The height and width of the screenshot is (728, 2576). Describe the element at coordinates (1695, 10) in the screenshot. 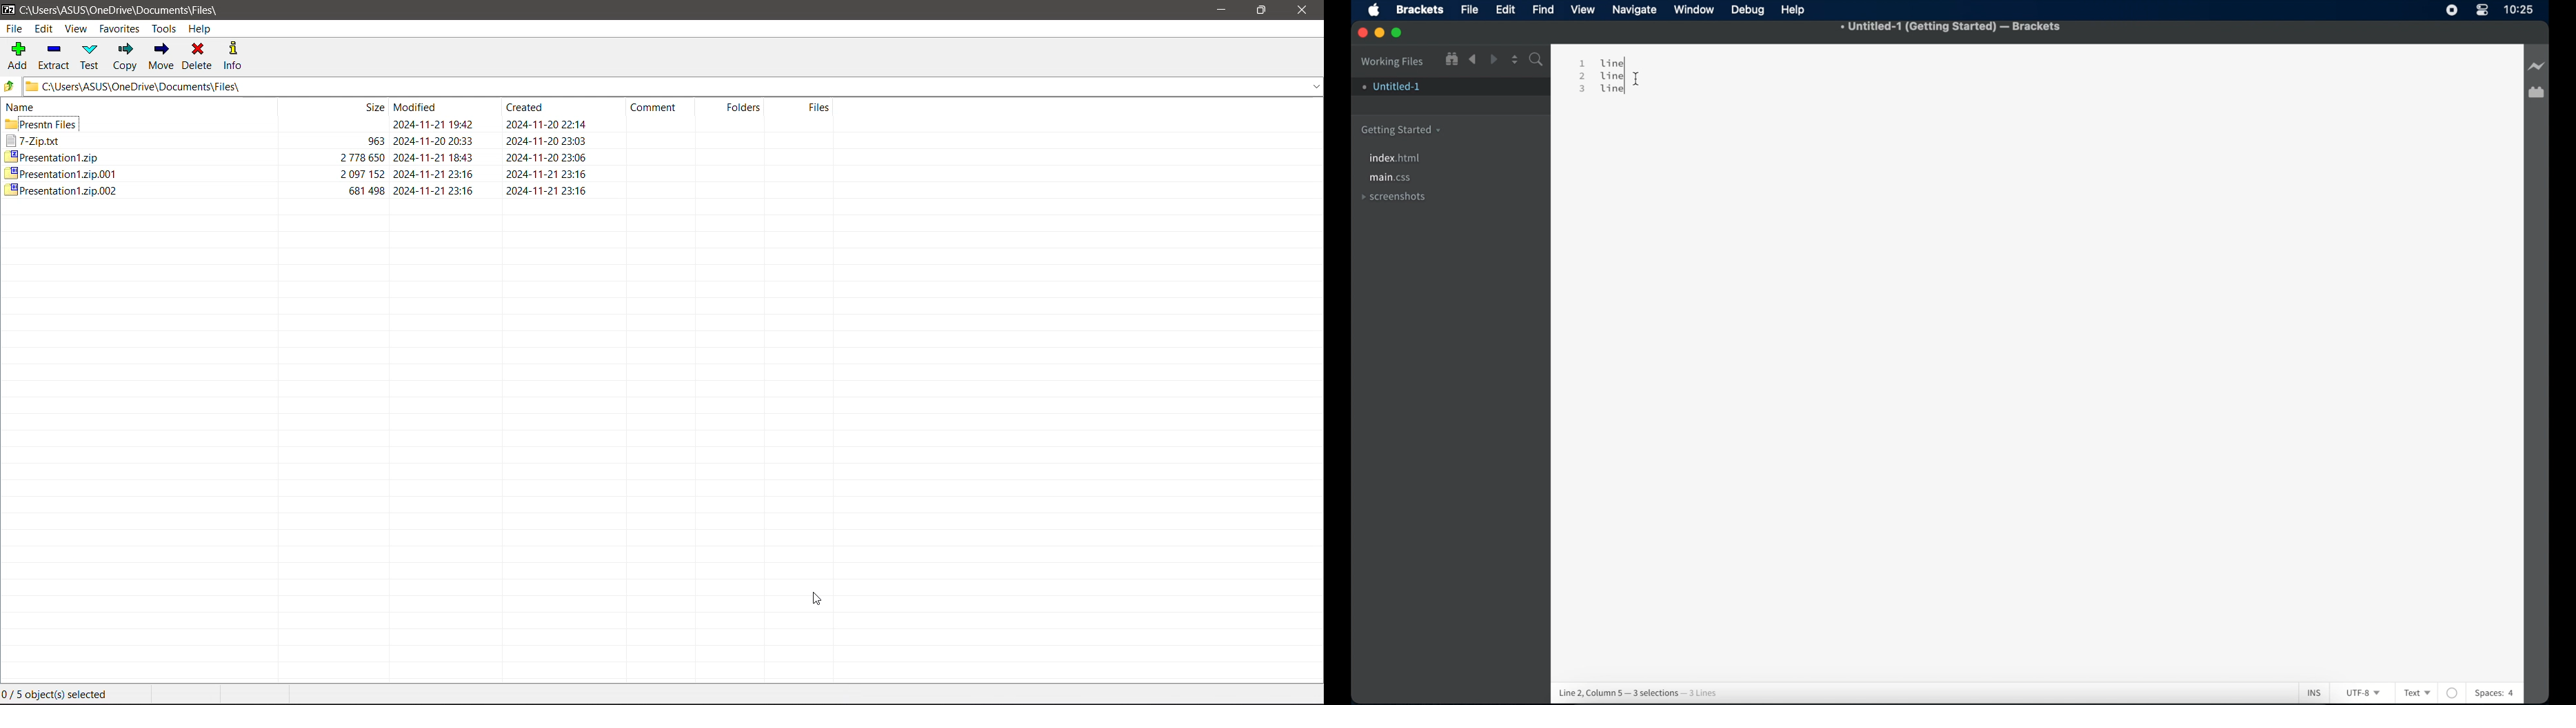

I see `window` at that location.